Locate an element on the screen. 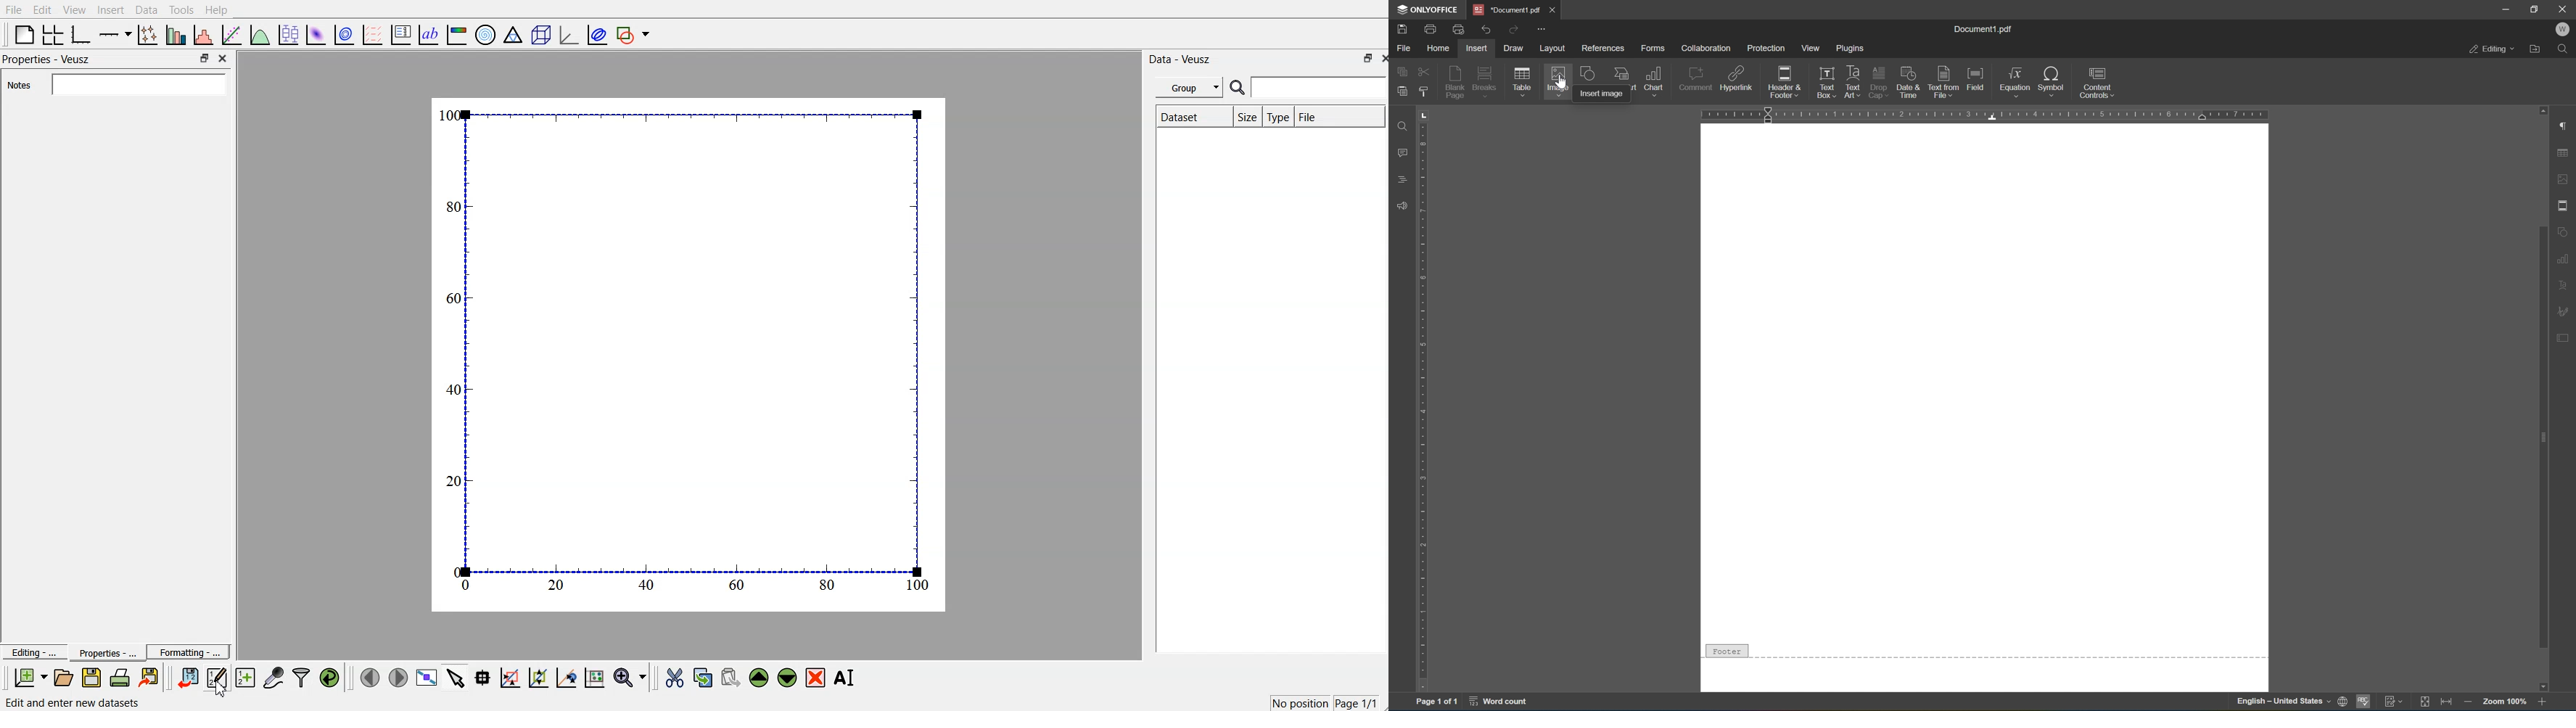  edit header or footer is located at coordinates (1835, 93).